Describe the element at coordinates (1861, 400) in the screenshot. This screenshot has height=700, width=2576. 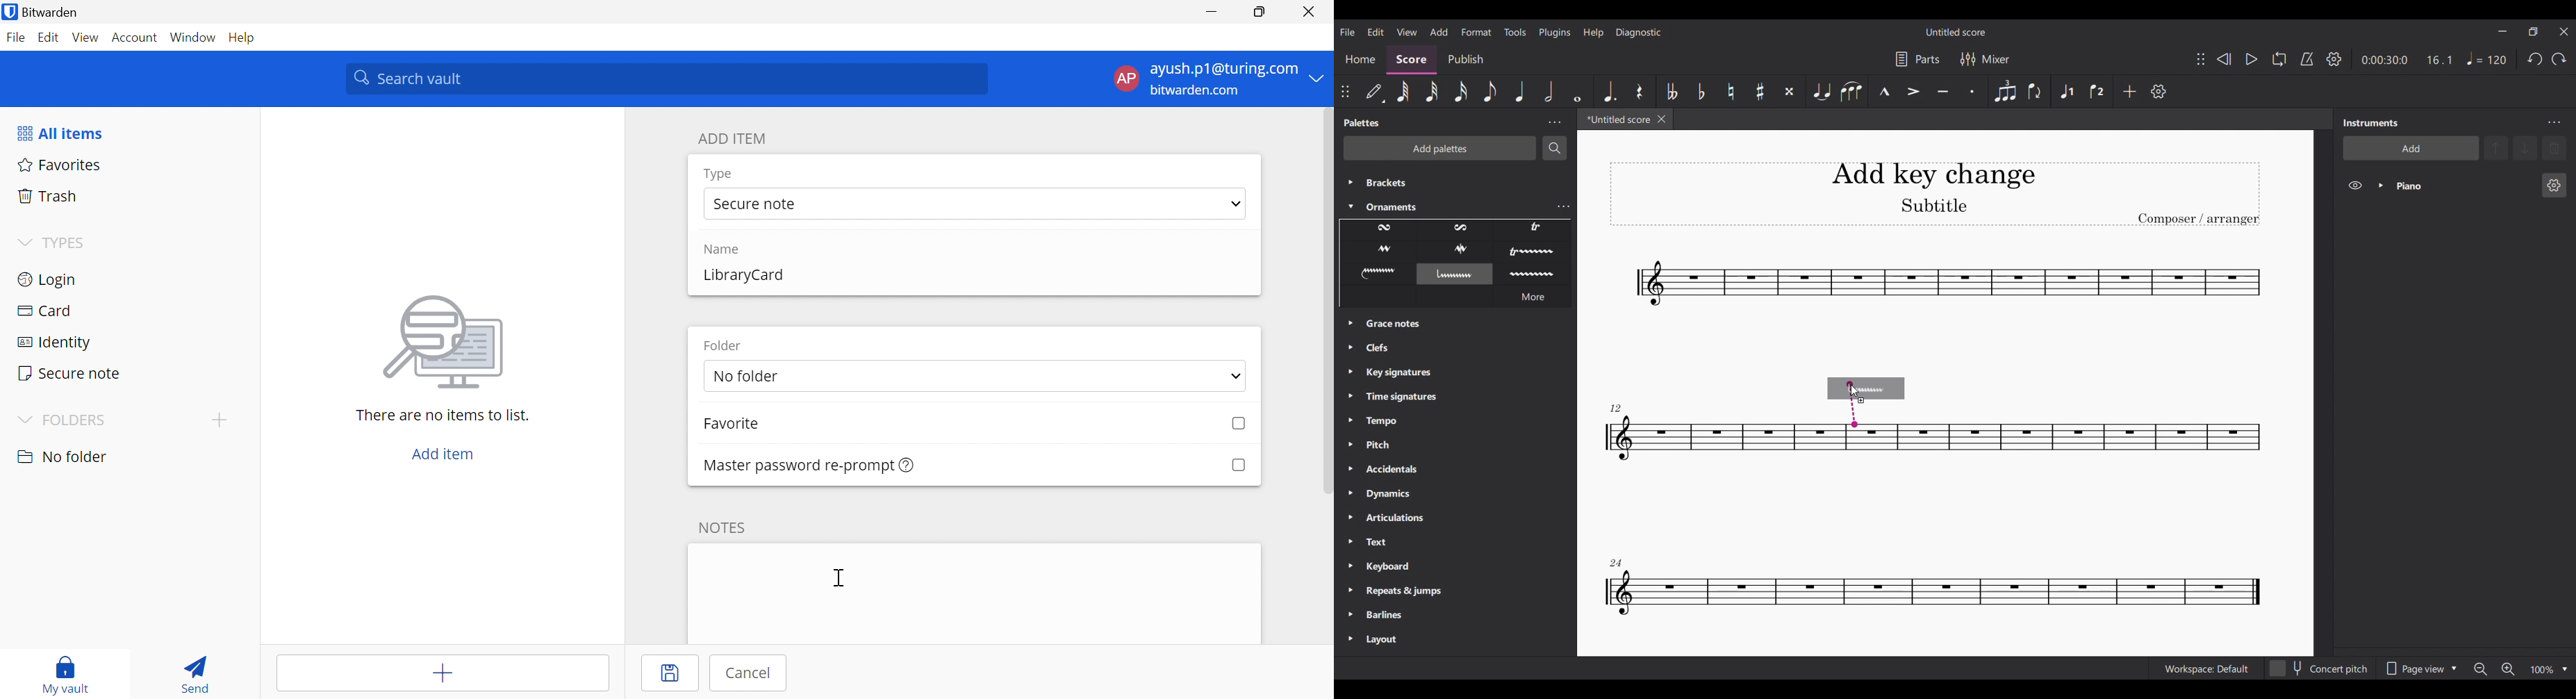
I see `Indicates addition` at that location.